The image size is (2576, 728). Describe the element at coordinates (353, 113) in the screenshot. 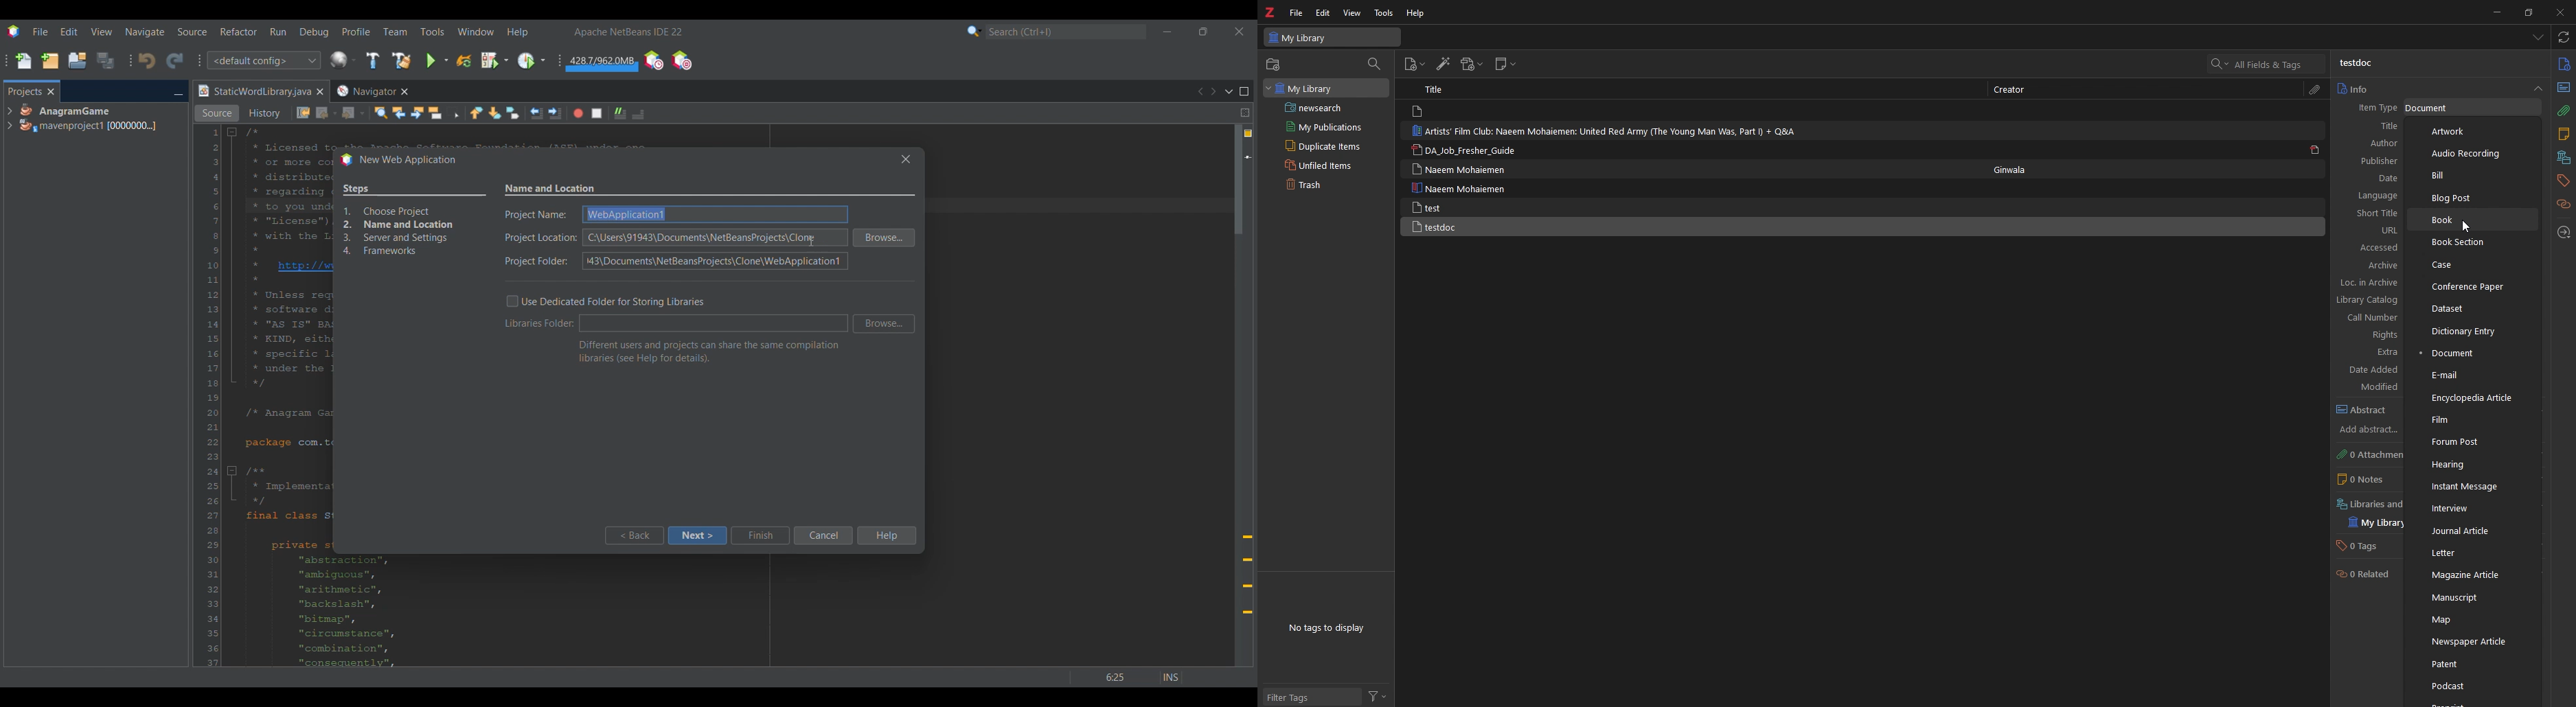

I see `Forward` at that location.